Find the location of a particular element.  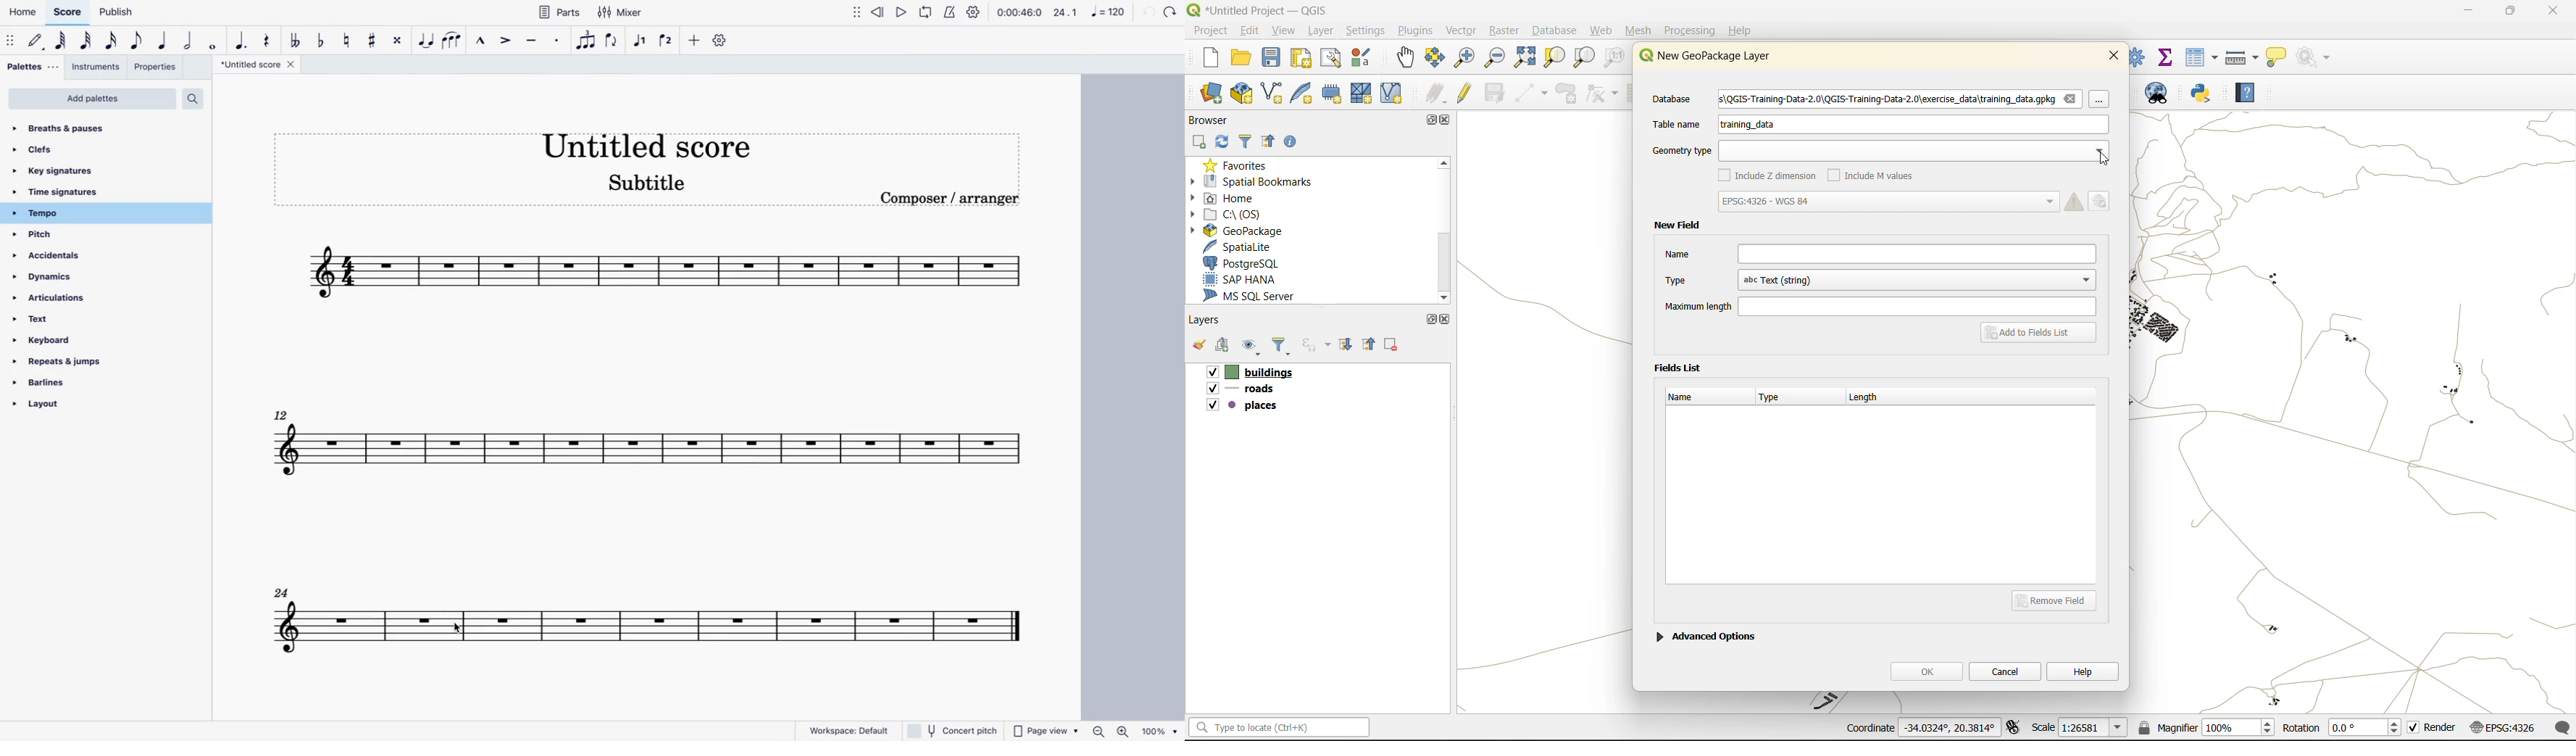

repeats & jumps is located at coordinates (64, 361).